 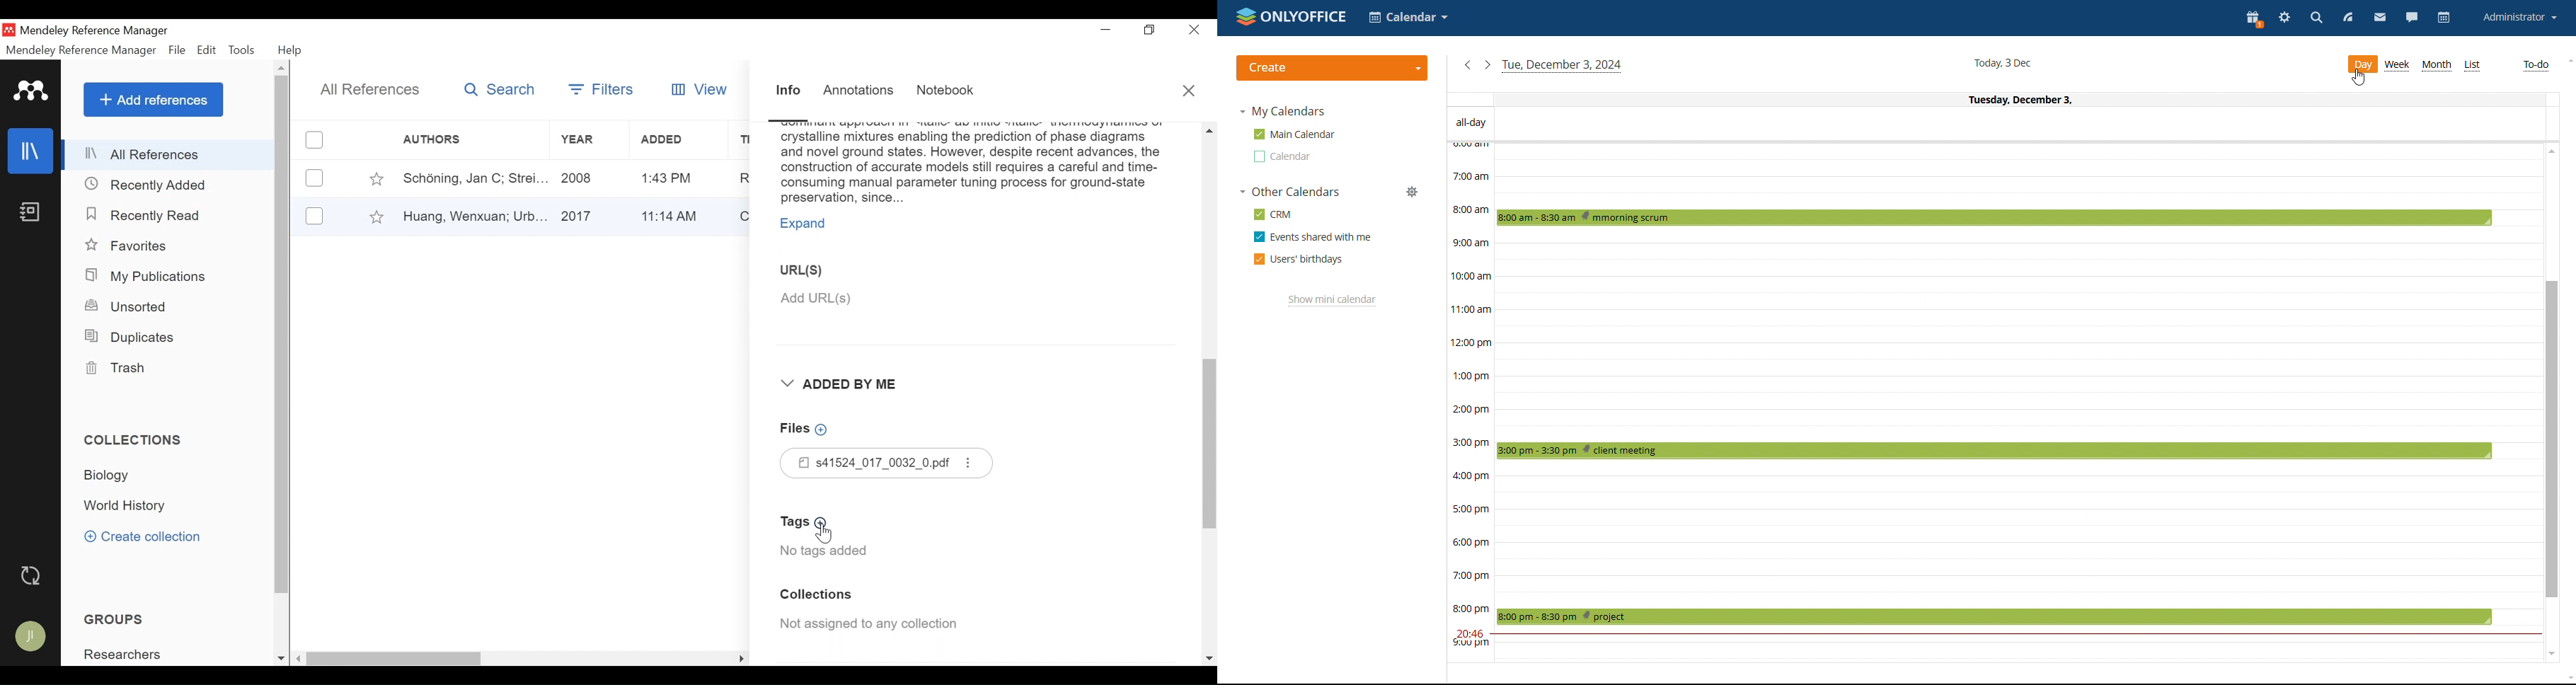 What do you see at coordinates (500, 89) in the screenshot?
I see `Search` at bounding box center [500, 89].